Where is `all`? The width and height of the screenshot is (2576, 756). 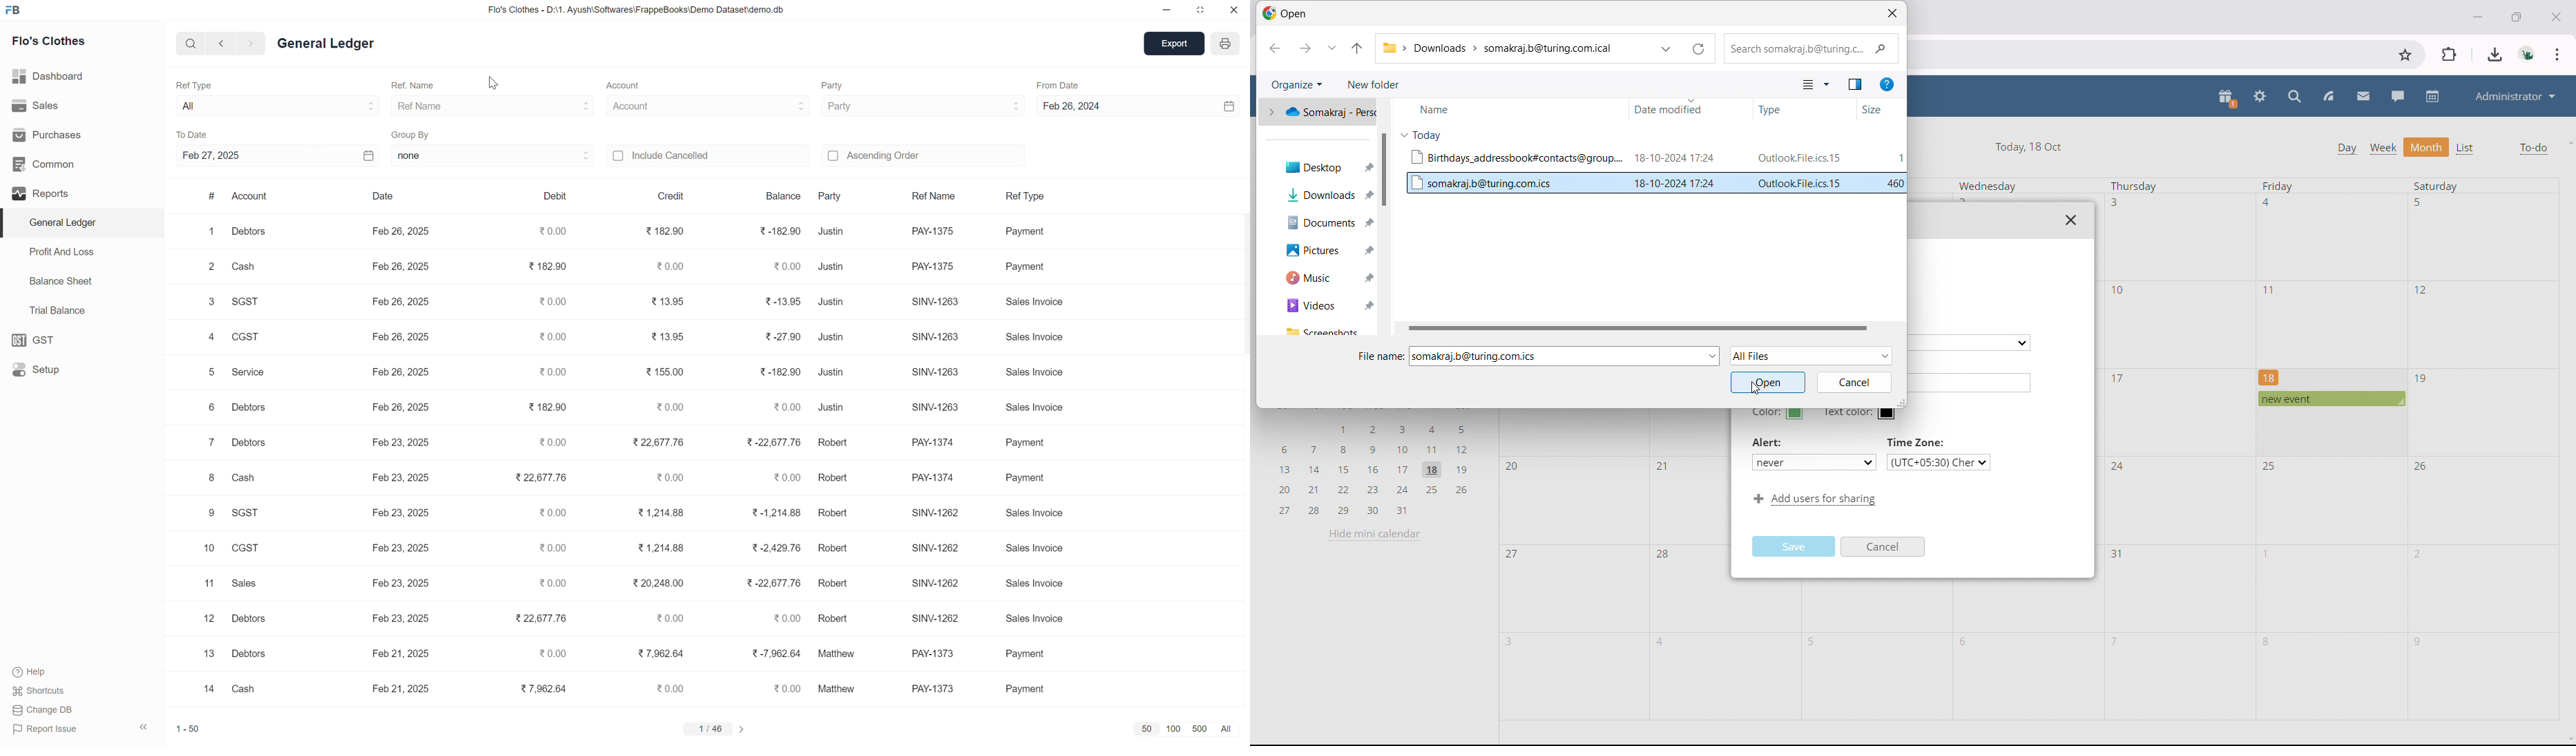 all is located at coordinates (276, 105).